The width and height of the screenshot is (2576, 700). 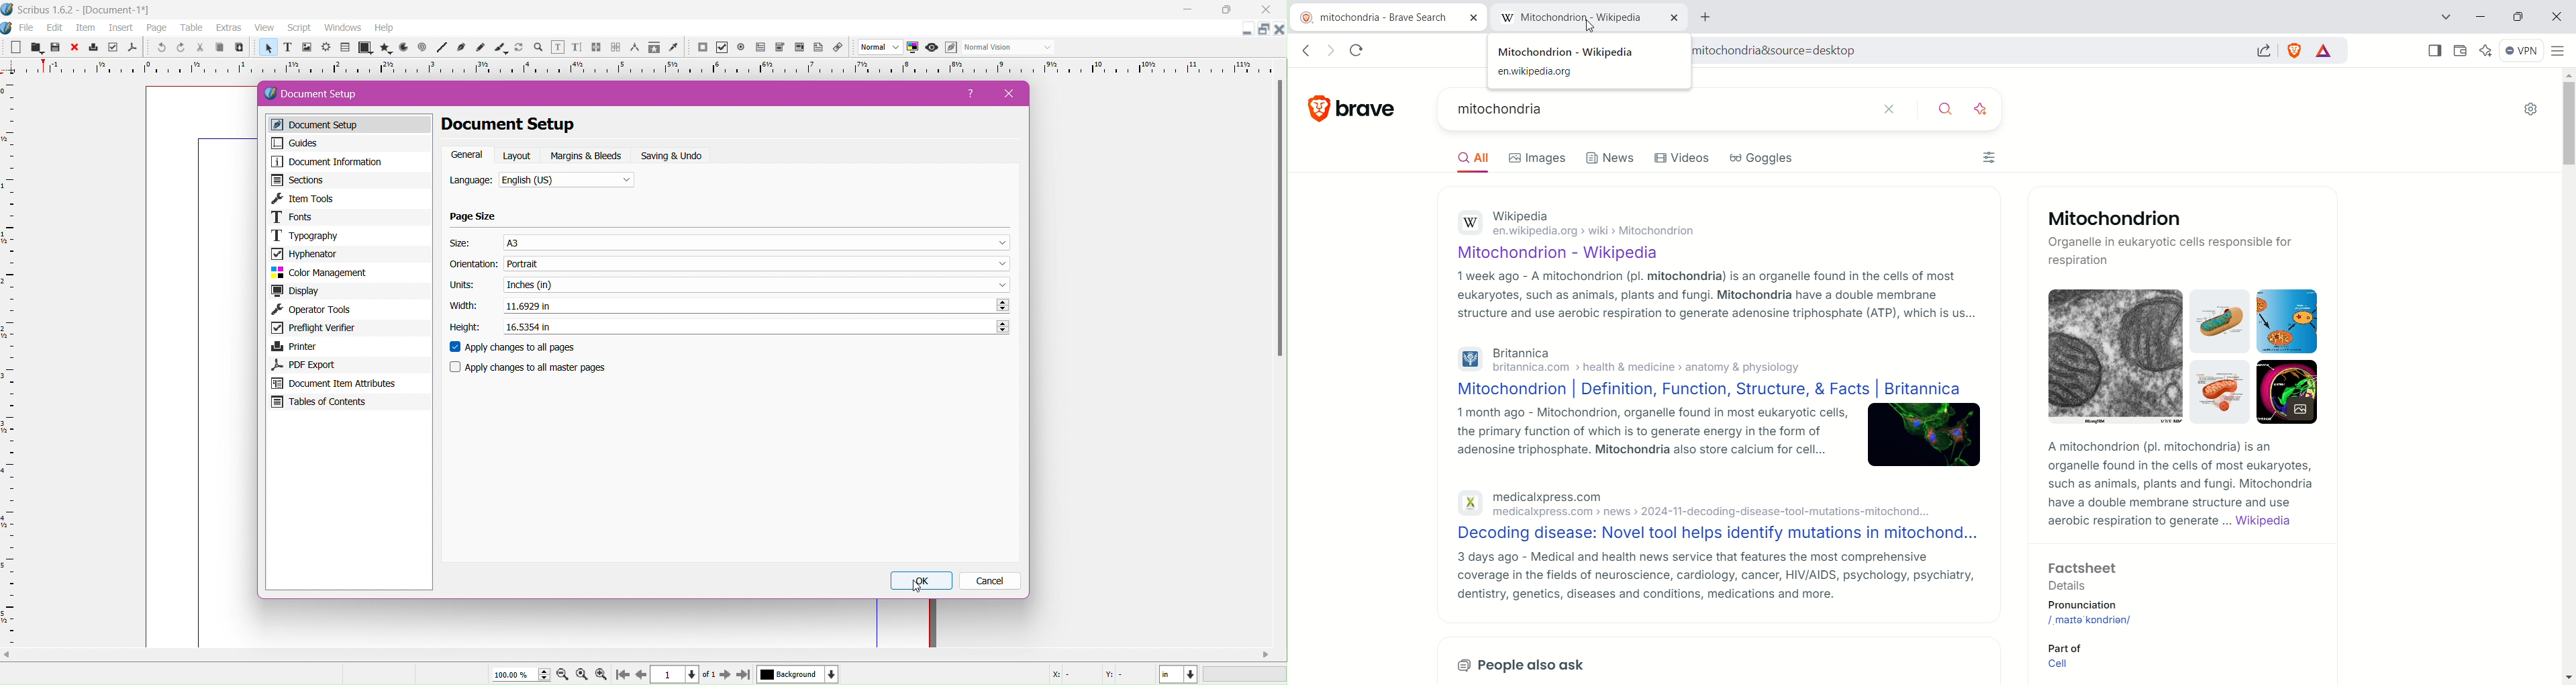 What do you see at coordinates (352, 125) in the screenshot?
I see `Document Setup` at bounding box center [352, 125].